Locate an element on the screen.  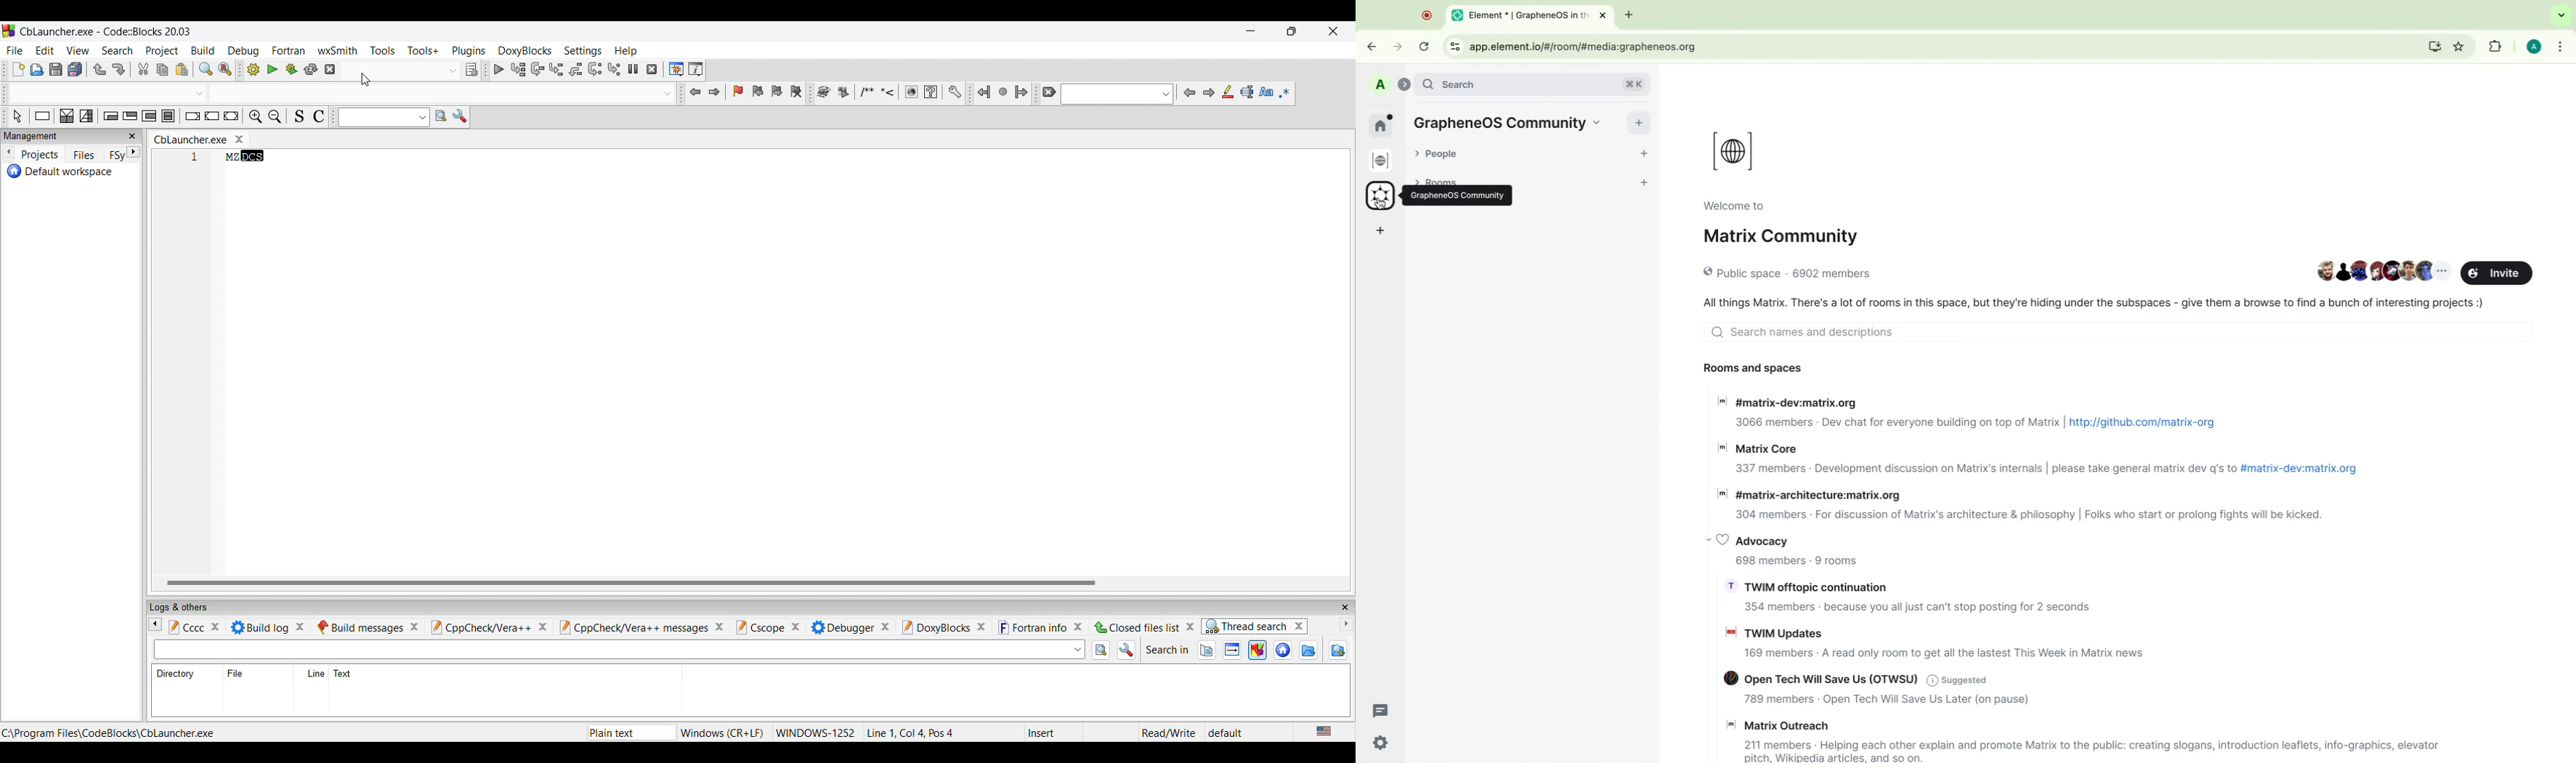
Panel title is located at coordinates (179, 608).